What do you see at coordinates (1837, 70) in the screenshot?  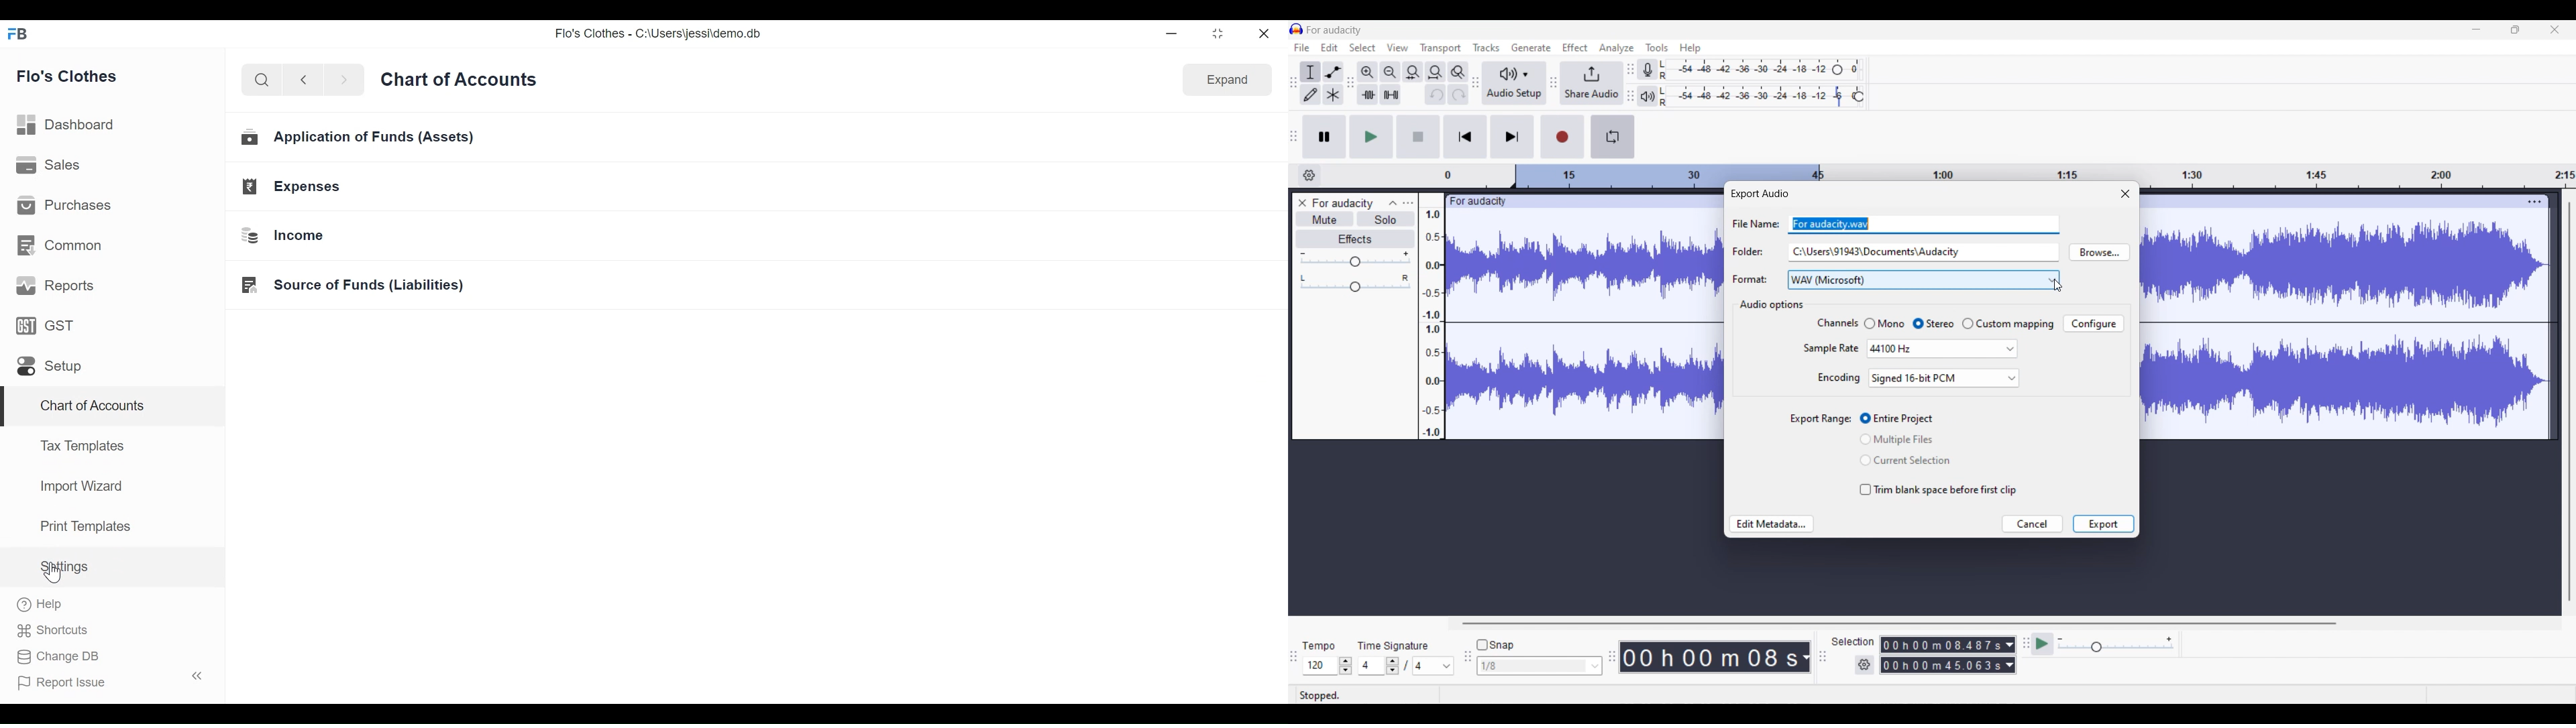 I see `Header to change recording level` at bounding box center [1837, 70].